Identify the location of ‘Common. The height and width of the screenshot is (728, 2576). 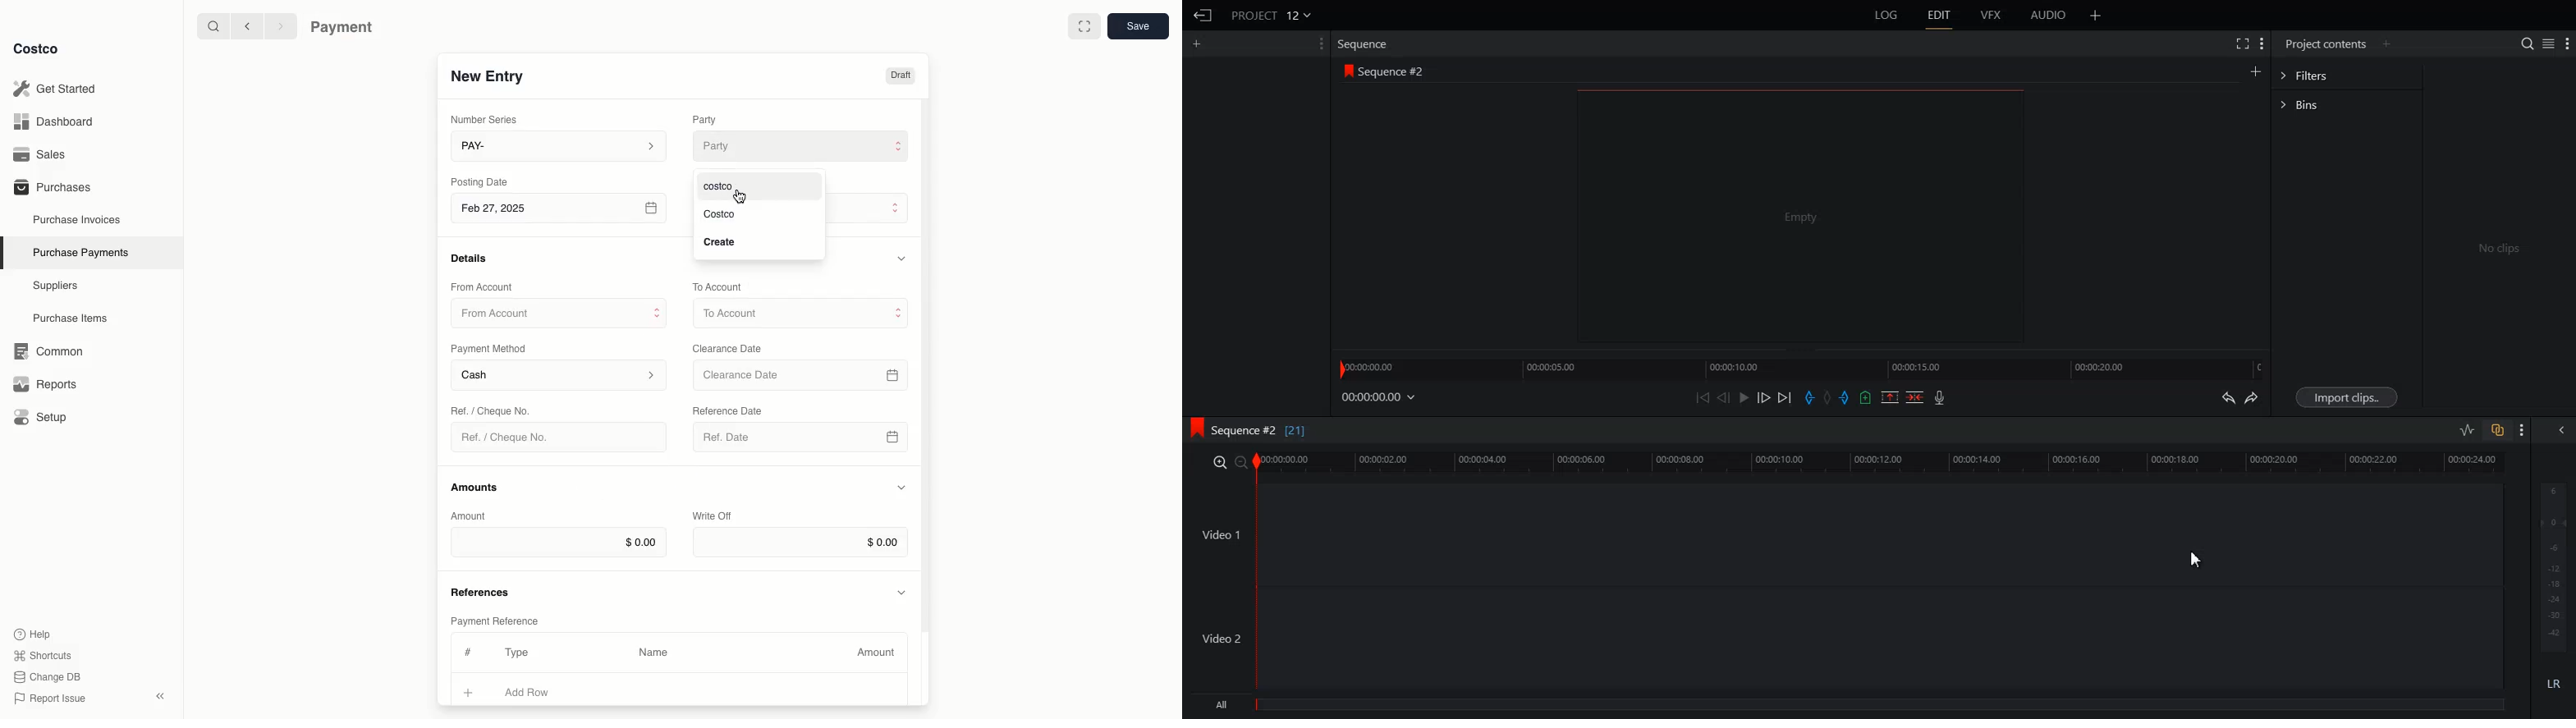
(52, 349).